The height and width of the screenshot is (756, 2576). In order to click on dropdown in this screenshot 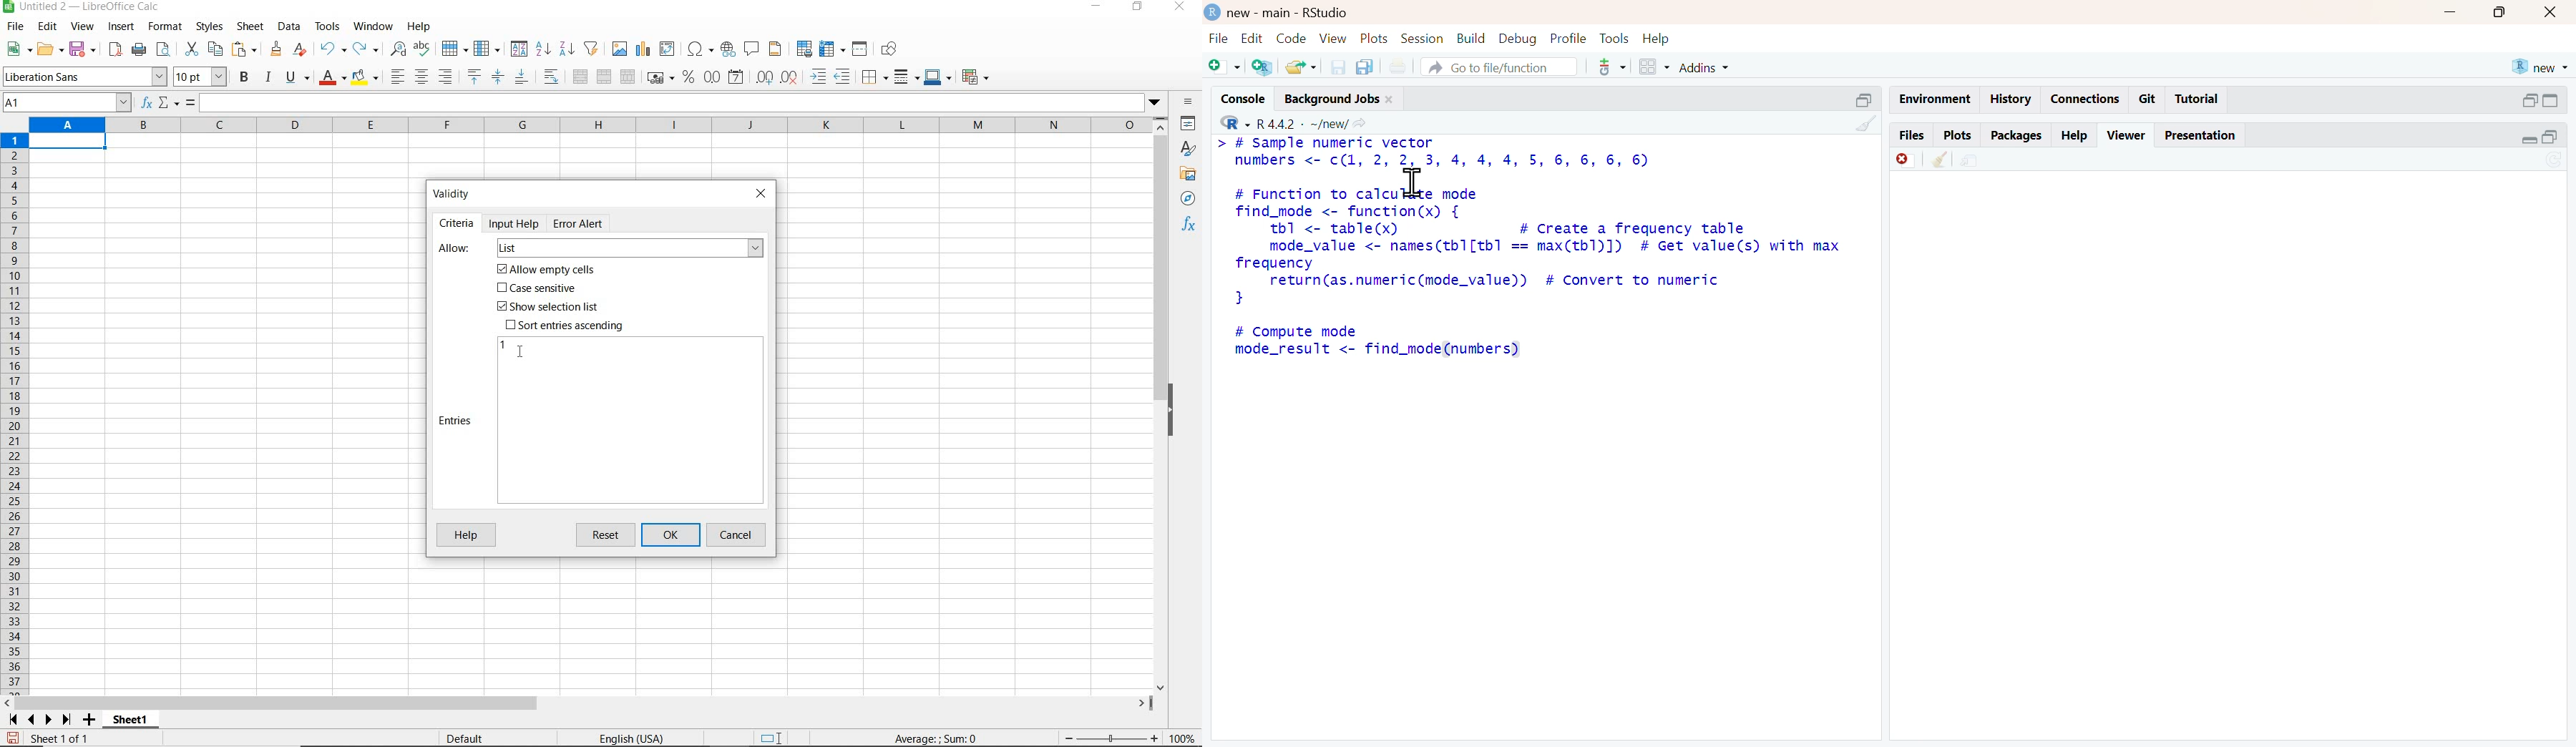, I will do `click(1156, 104)`.